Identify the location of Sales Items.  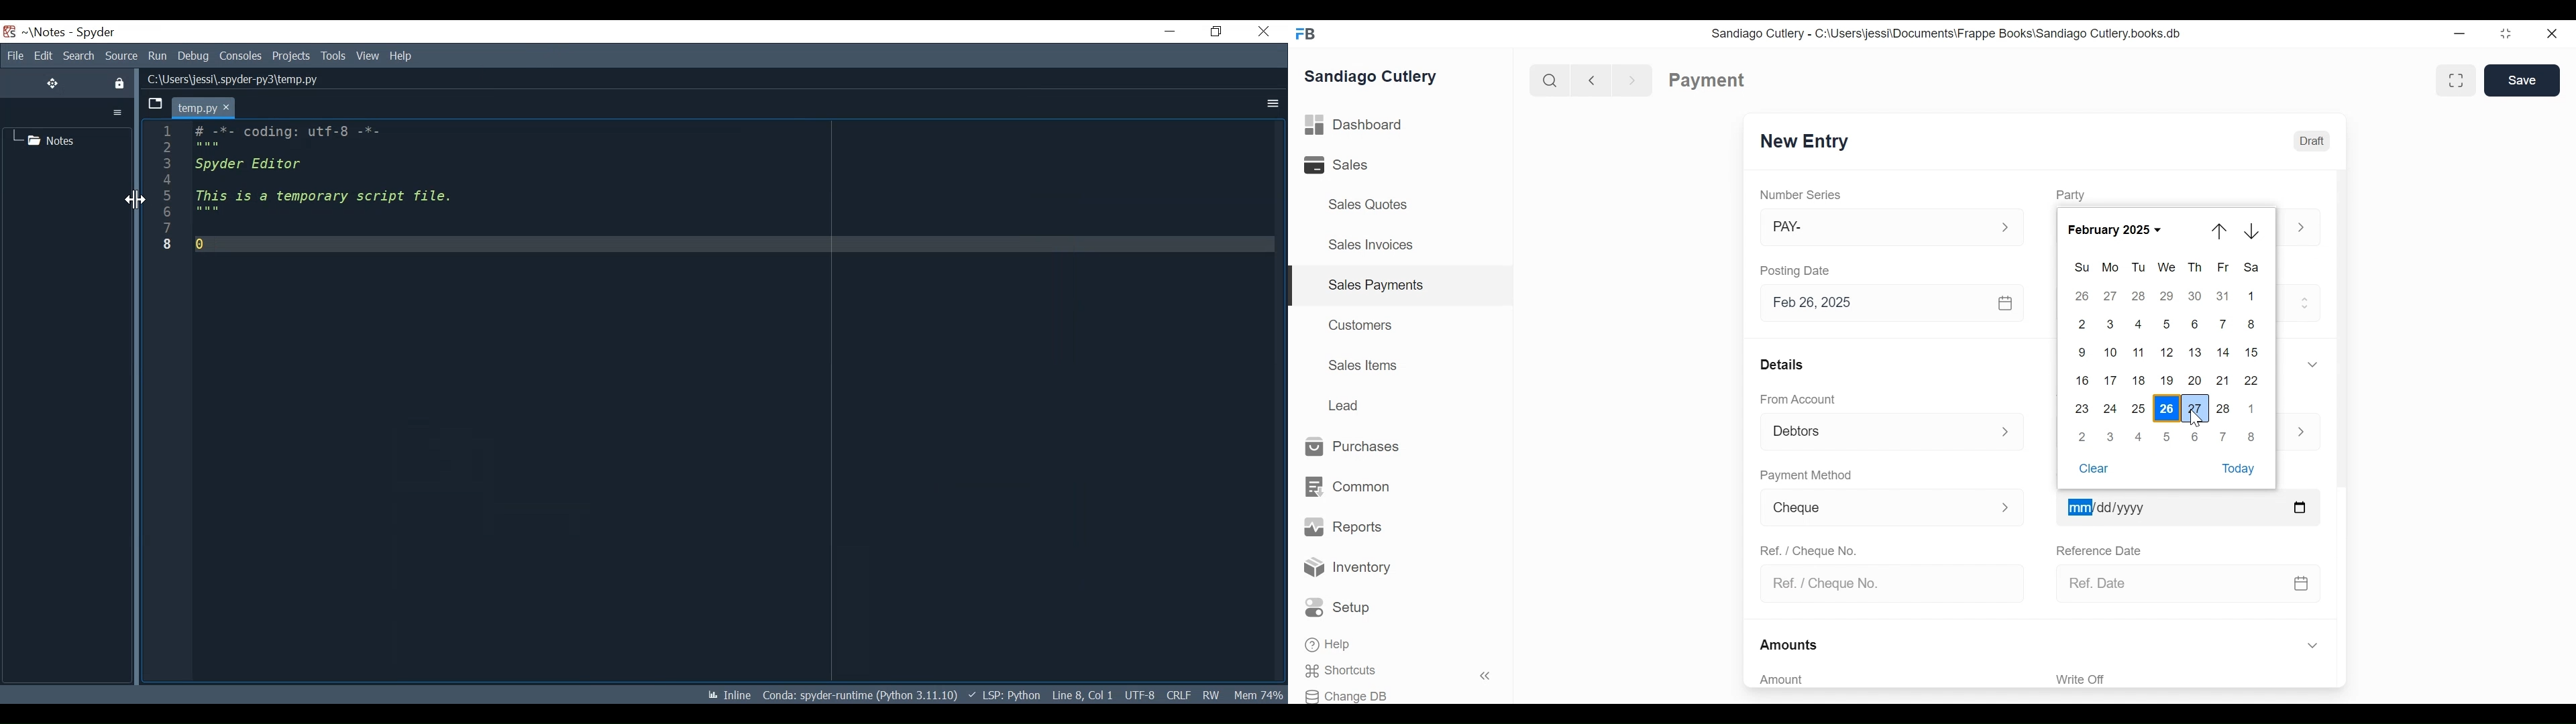
(1363, 365).